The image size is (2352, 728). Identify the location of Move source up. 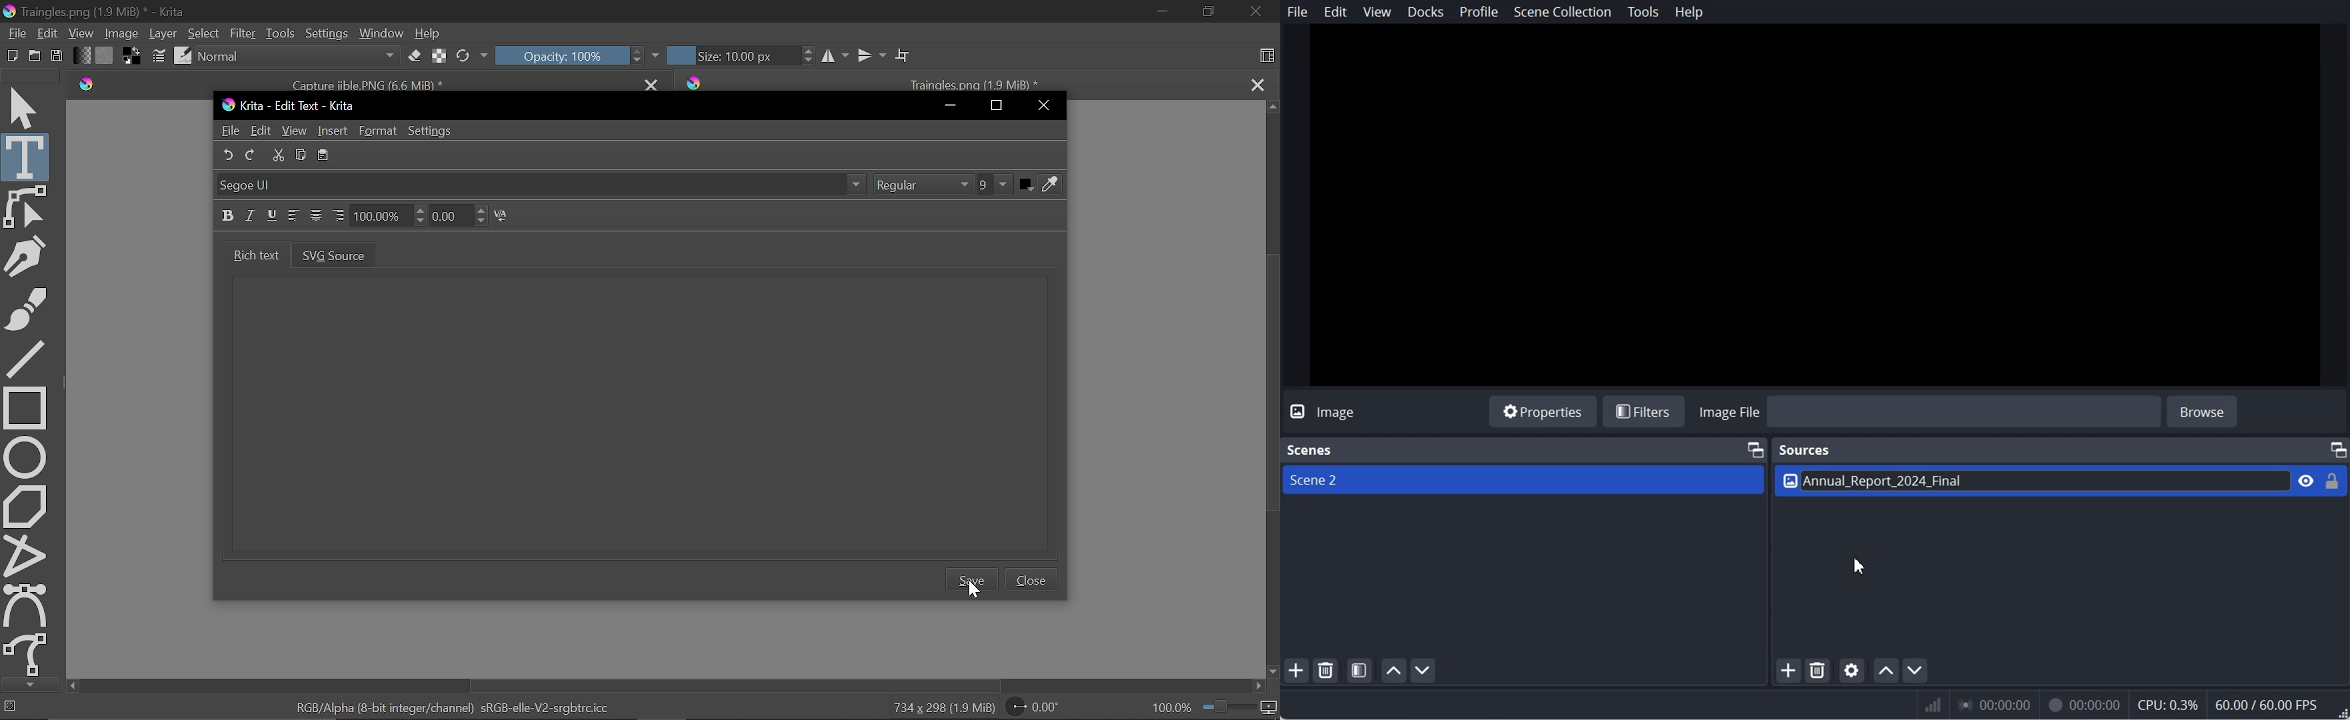
(1886, 670).